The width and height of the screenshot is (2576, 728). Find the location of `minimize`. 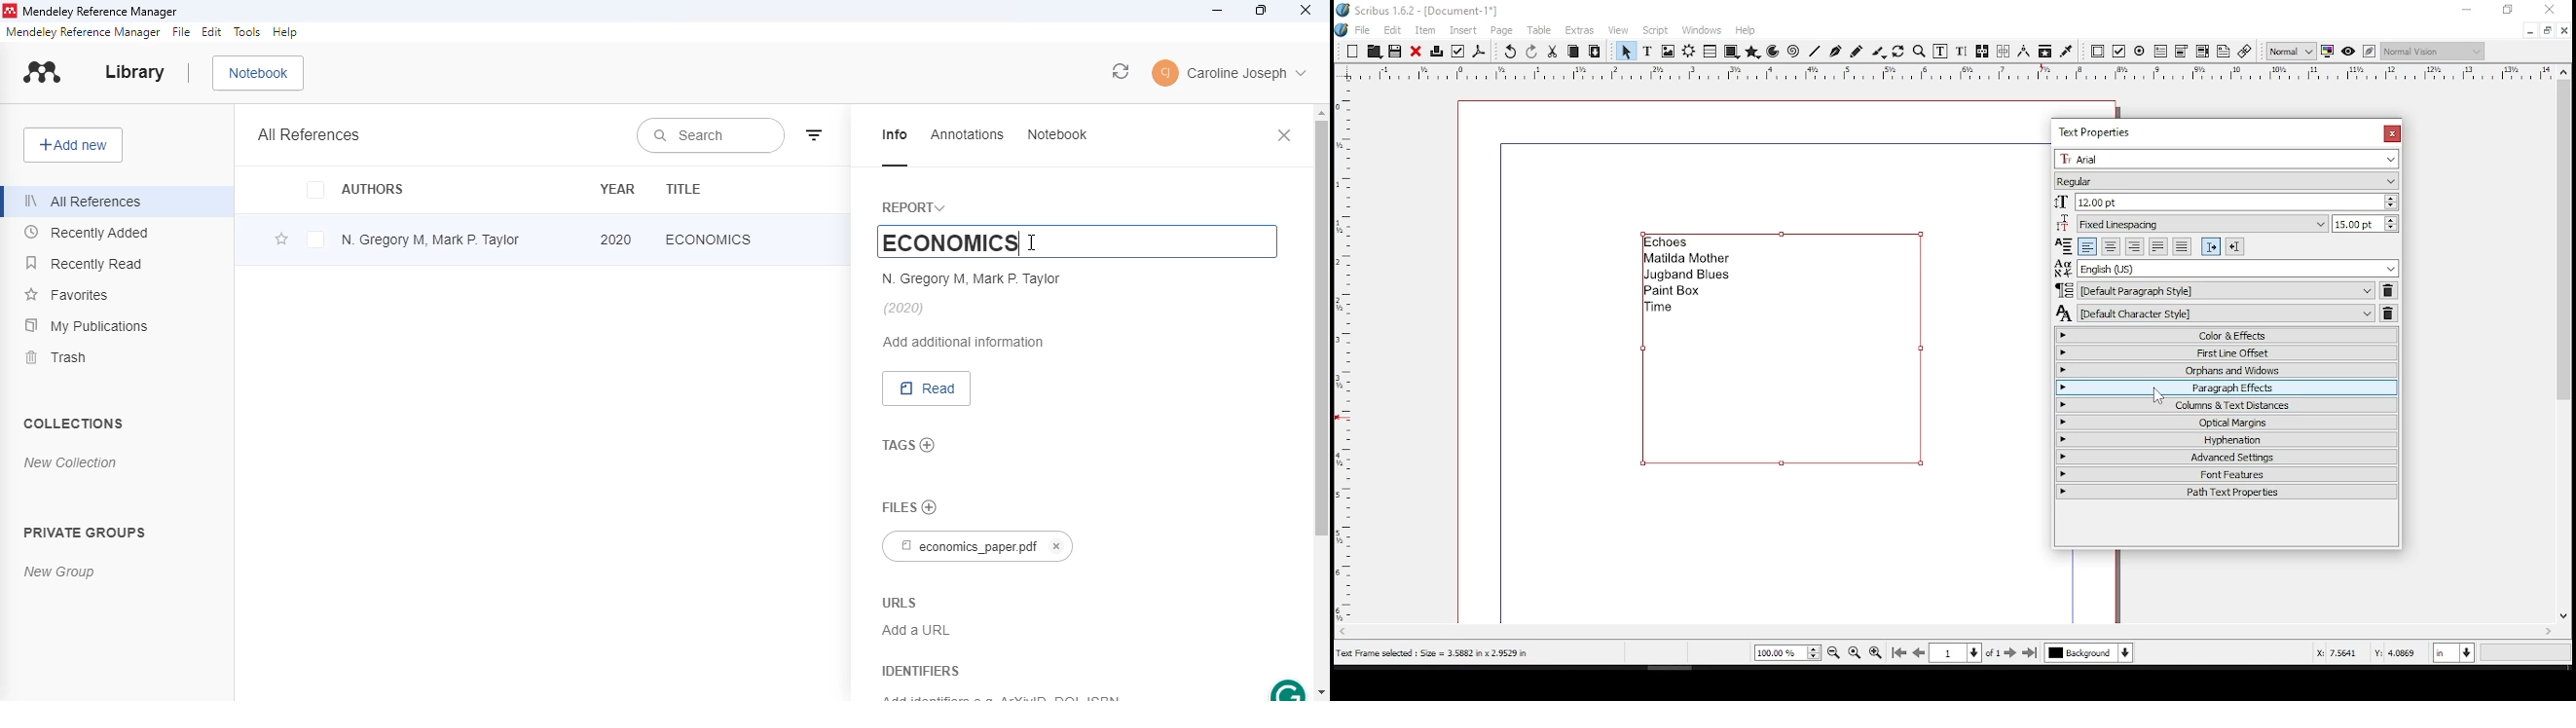

minimize is located at coordinates (2468, 10).